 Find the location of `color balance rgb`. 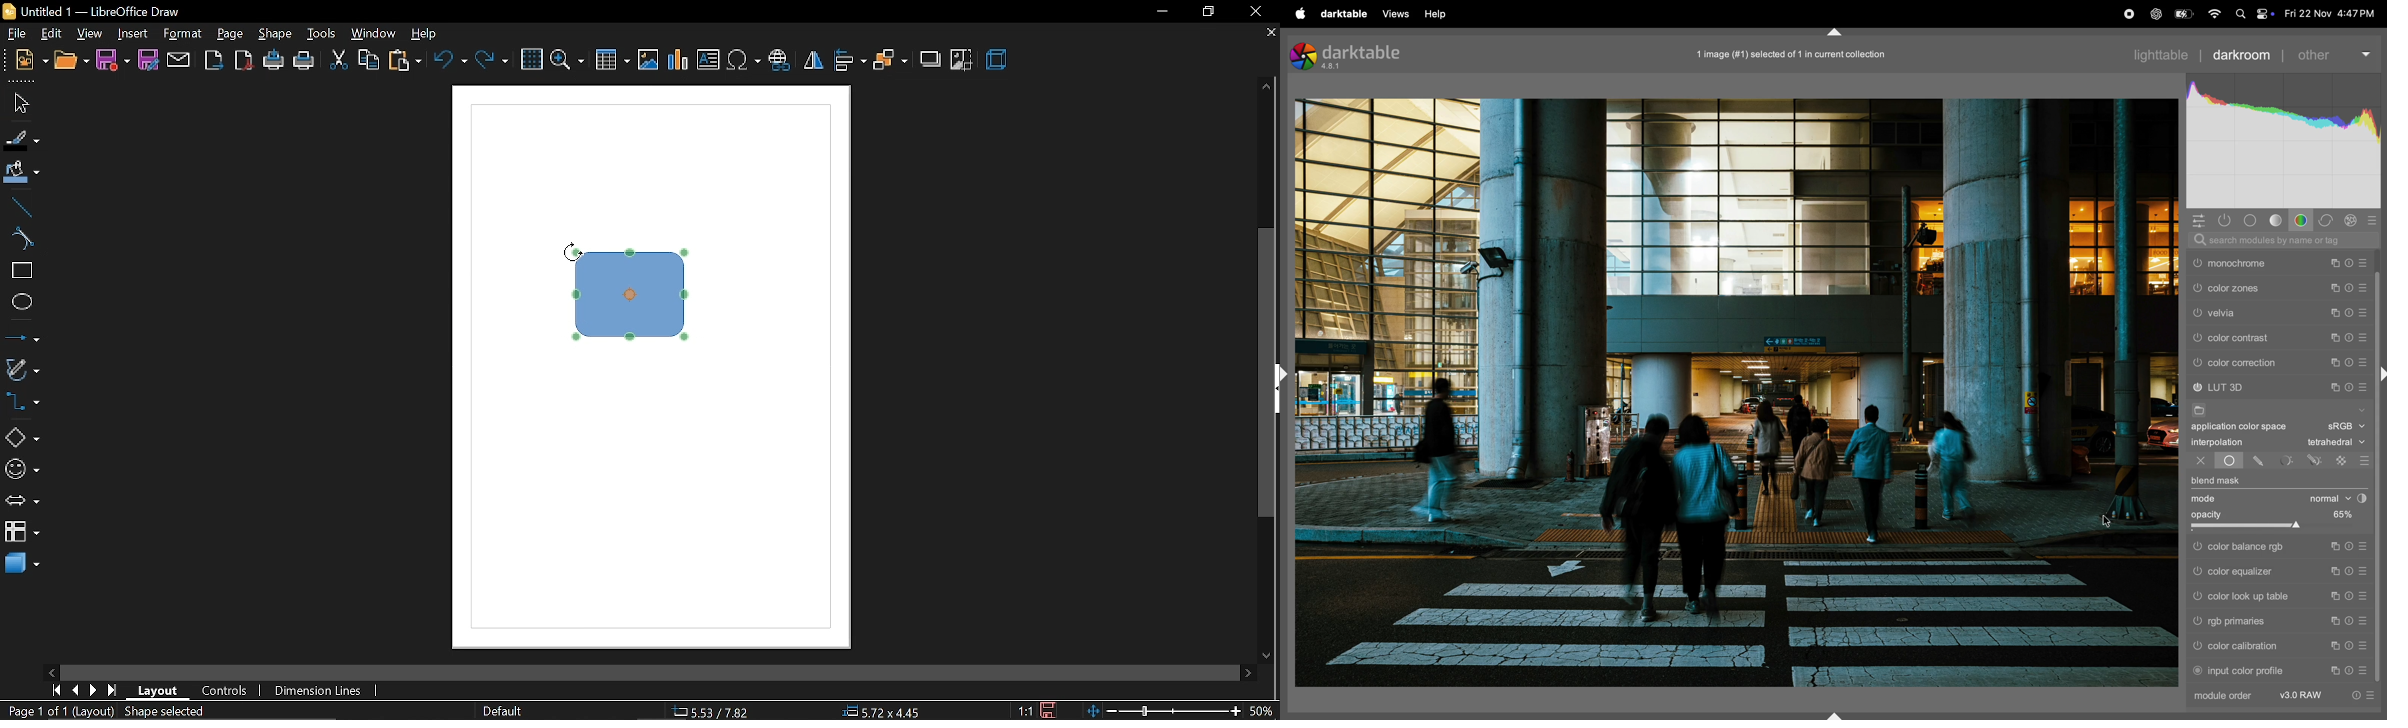

color balance rgb is located at coordinates (2258, 547).